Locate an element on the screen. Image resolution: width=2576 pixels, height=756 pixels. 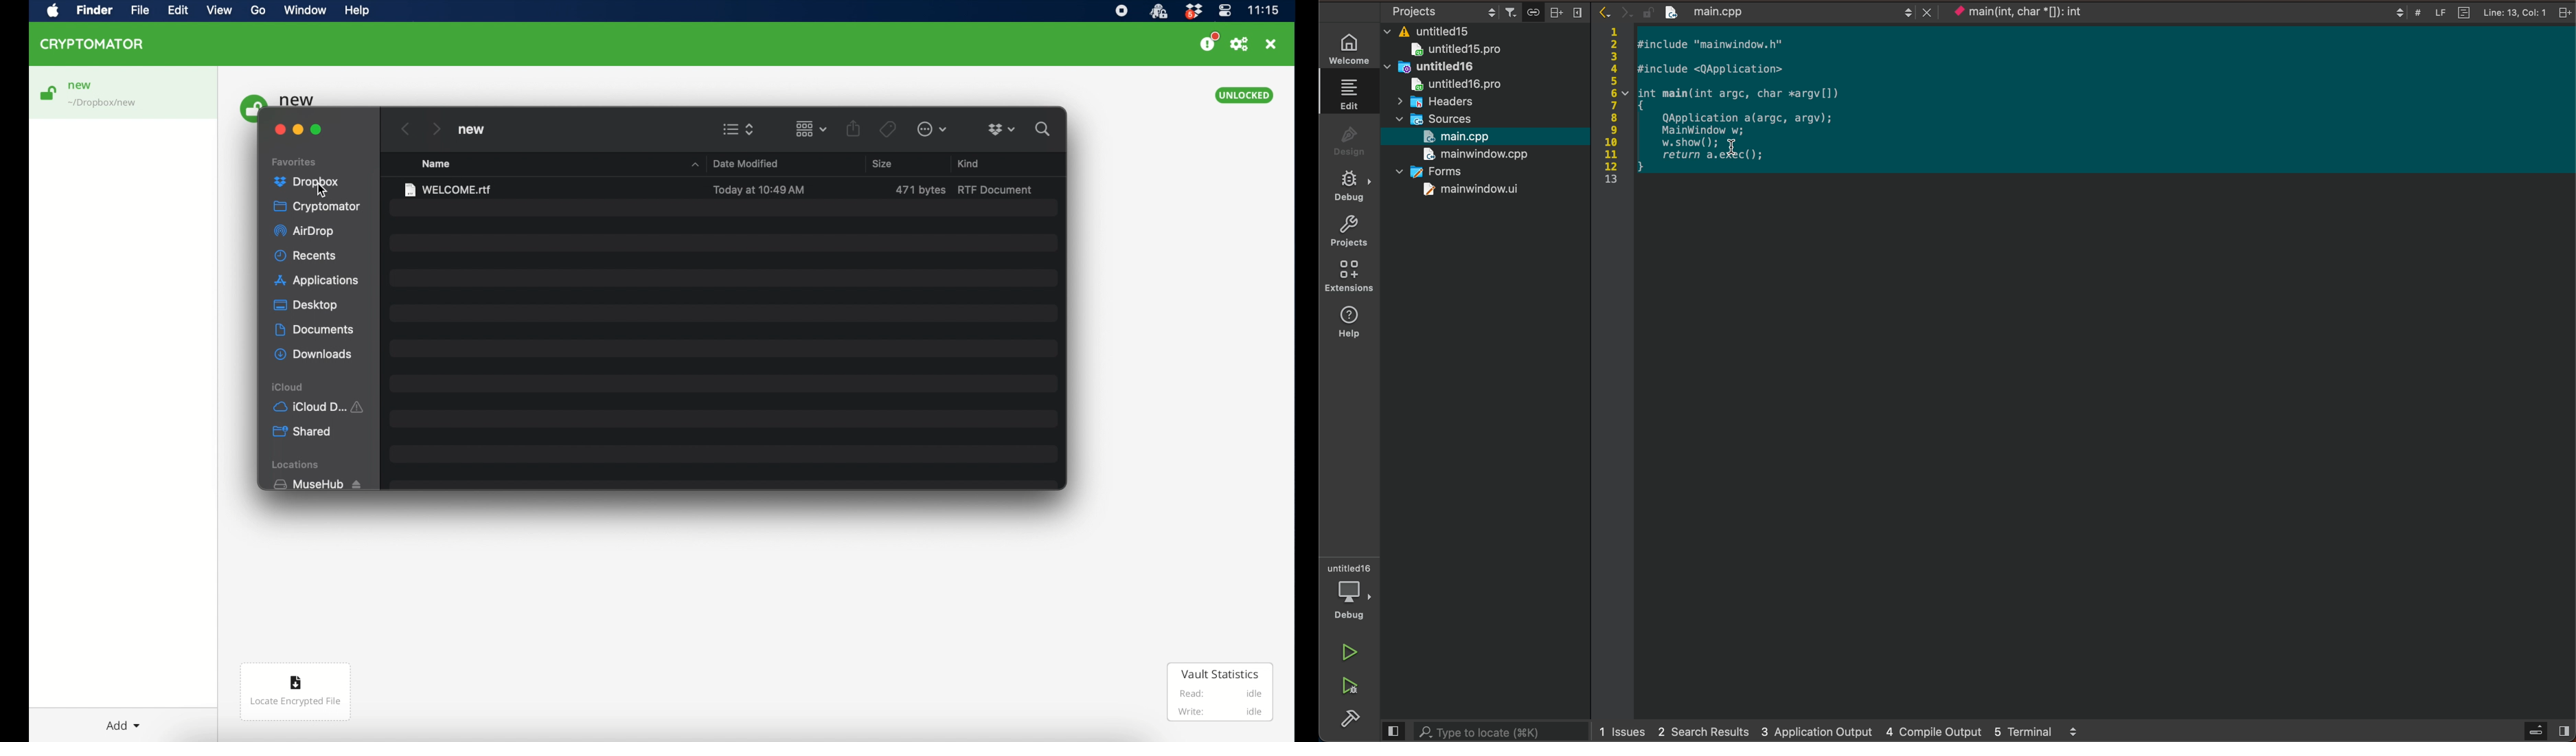
rtf document is located at coordinates (997, 190).